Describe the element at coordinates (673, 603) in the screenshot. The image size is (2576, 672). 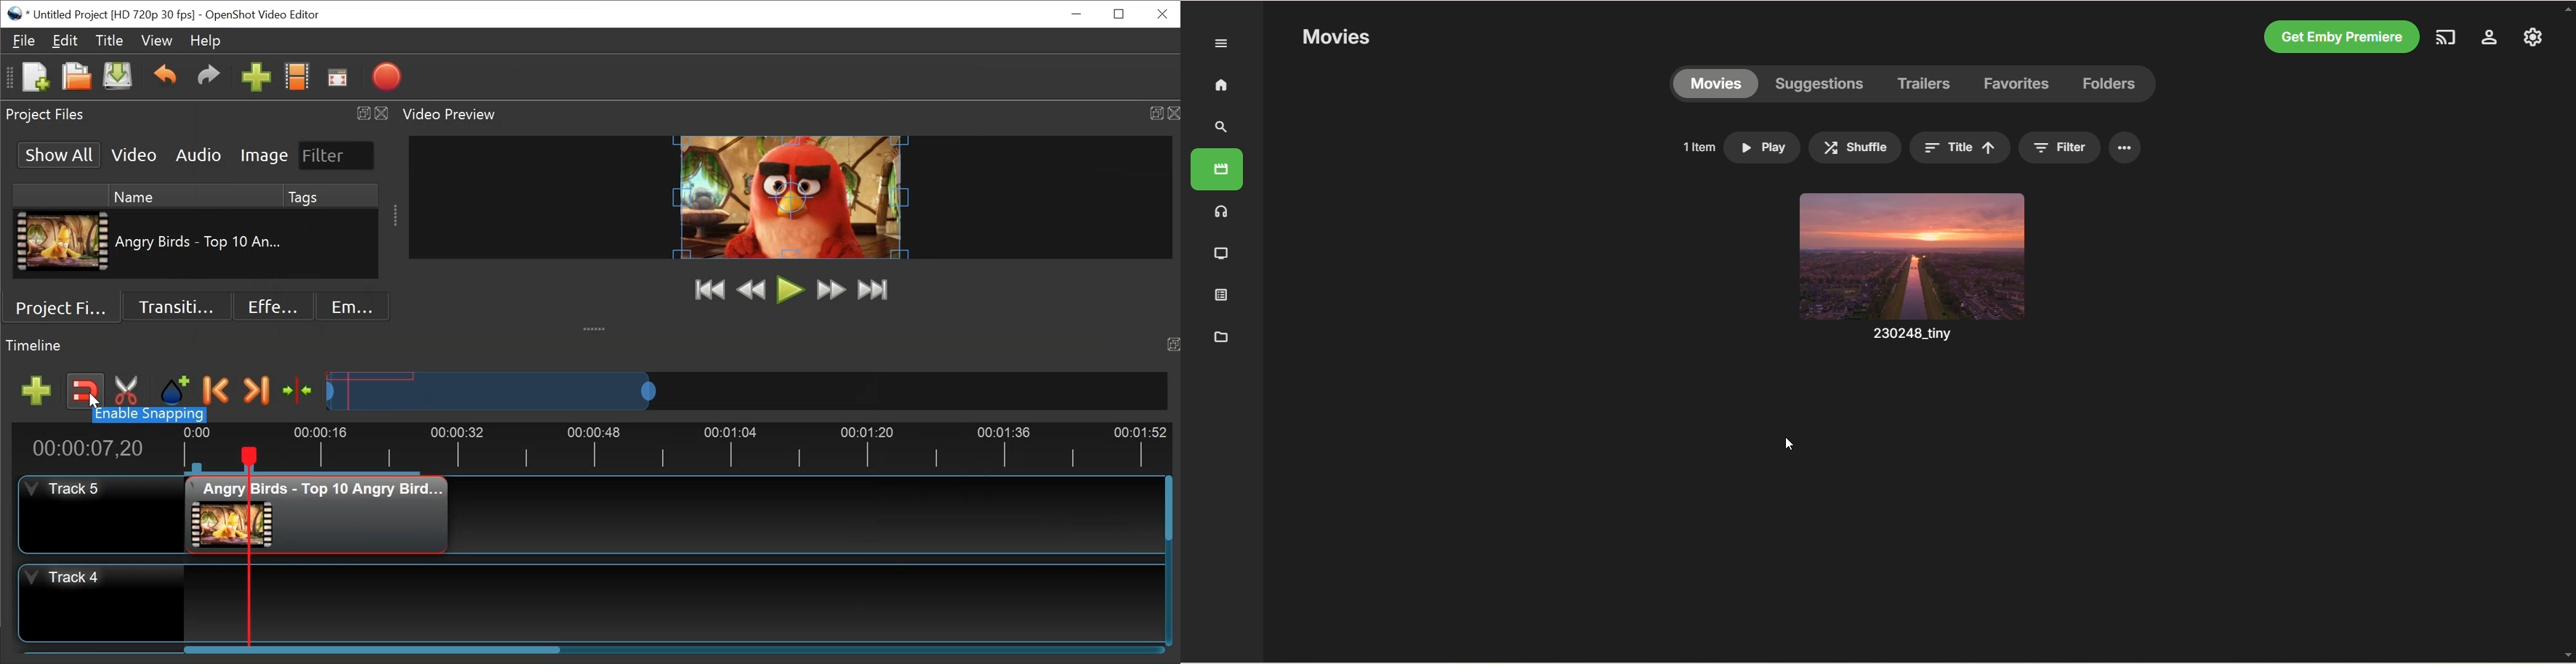
I see `Track Panel` at that location.